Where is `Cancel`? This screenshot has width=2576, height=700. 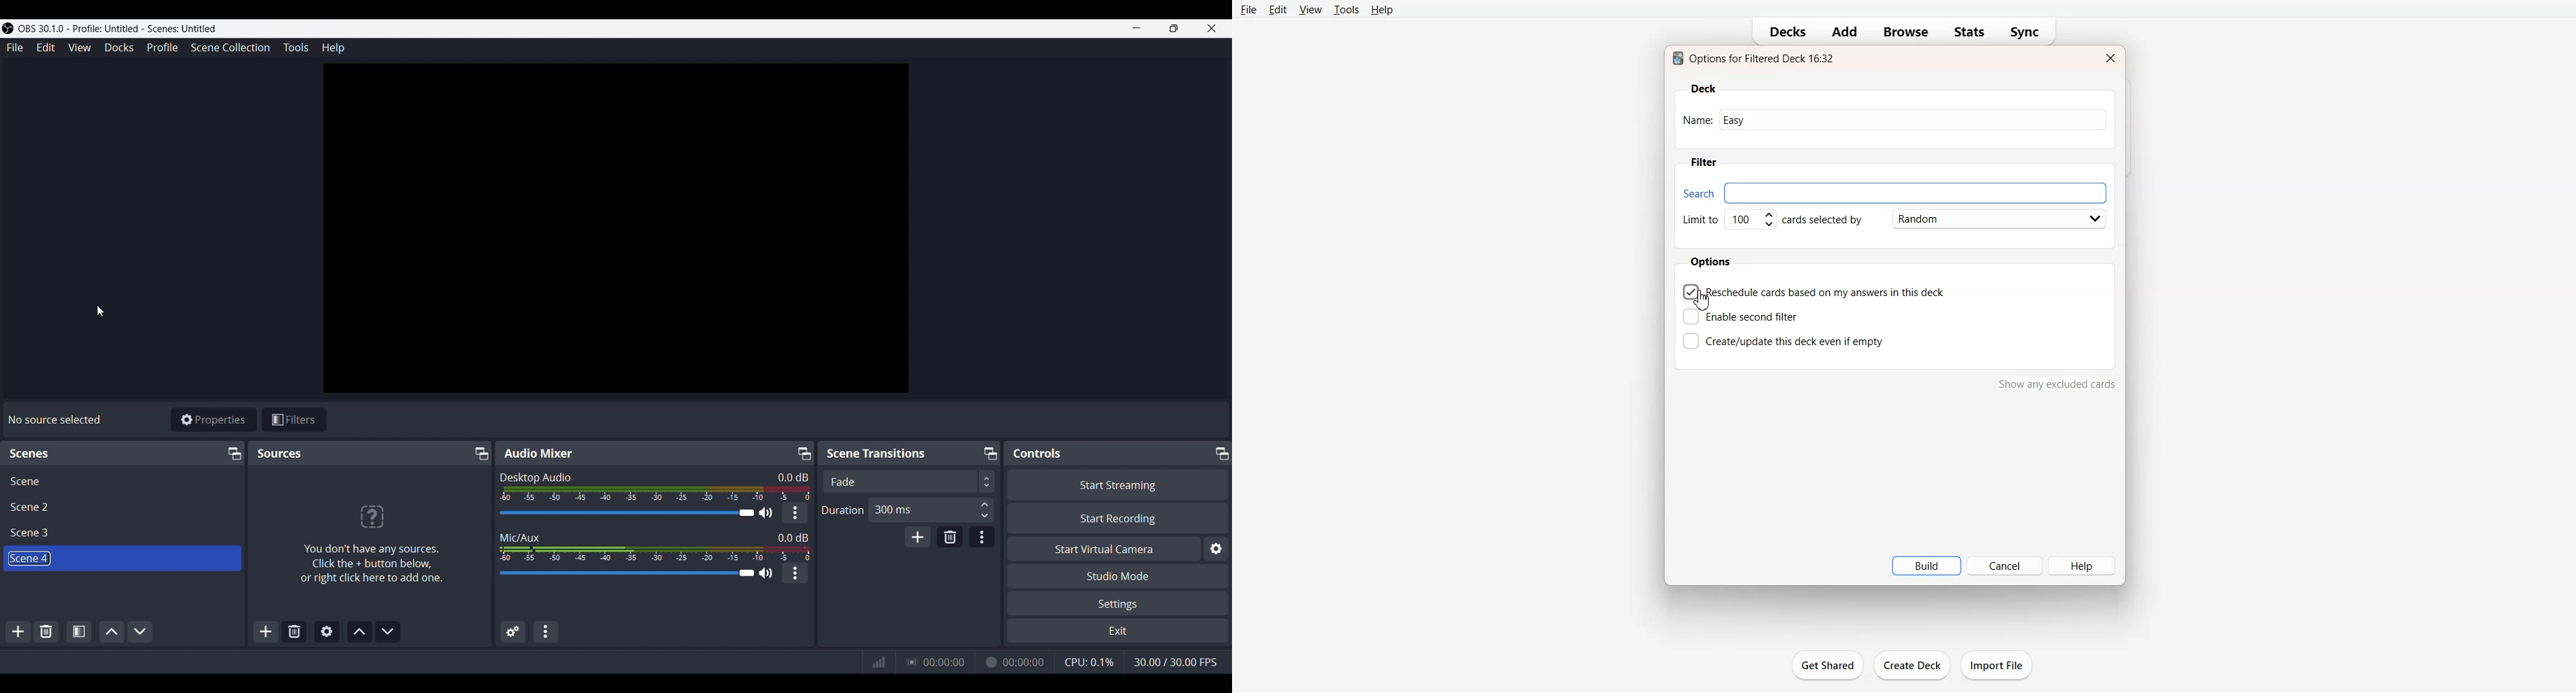 Cancel is located at coordinates (2004, 566).